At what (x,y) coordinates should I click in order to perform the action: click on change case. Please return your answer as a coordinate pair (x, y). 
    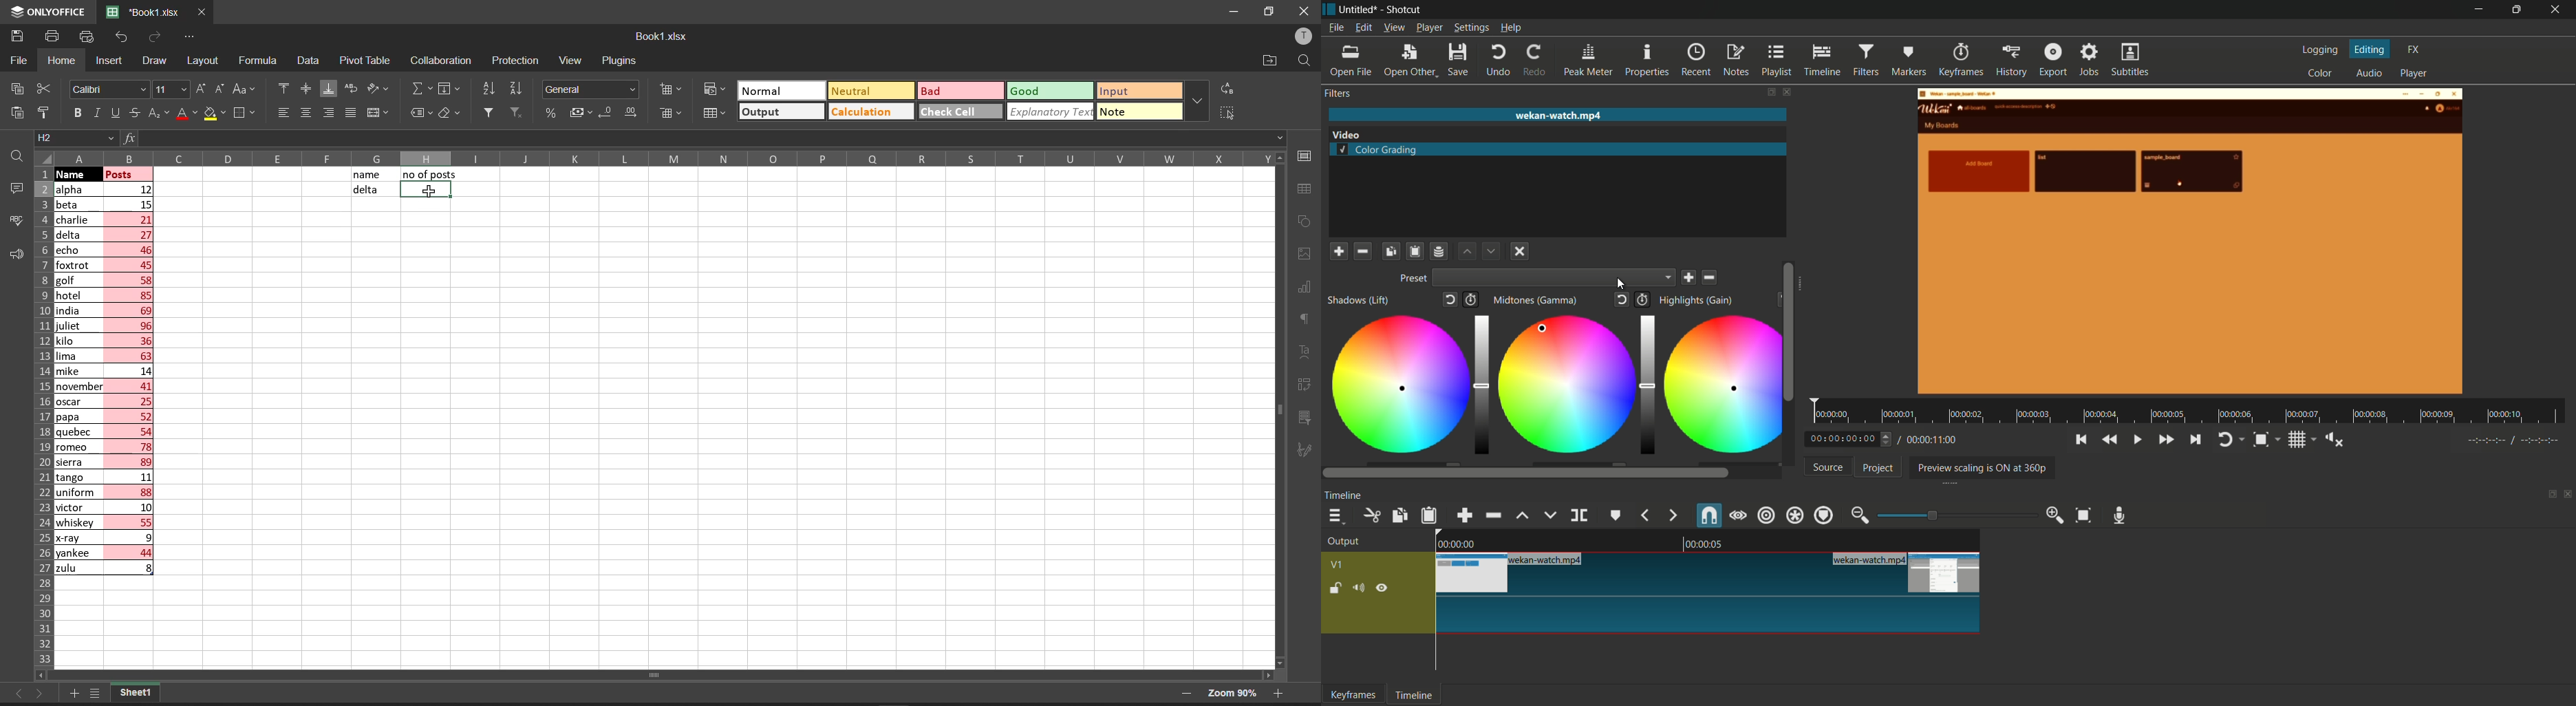
    Looking at the image, I should click on (246, 89).